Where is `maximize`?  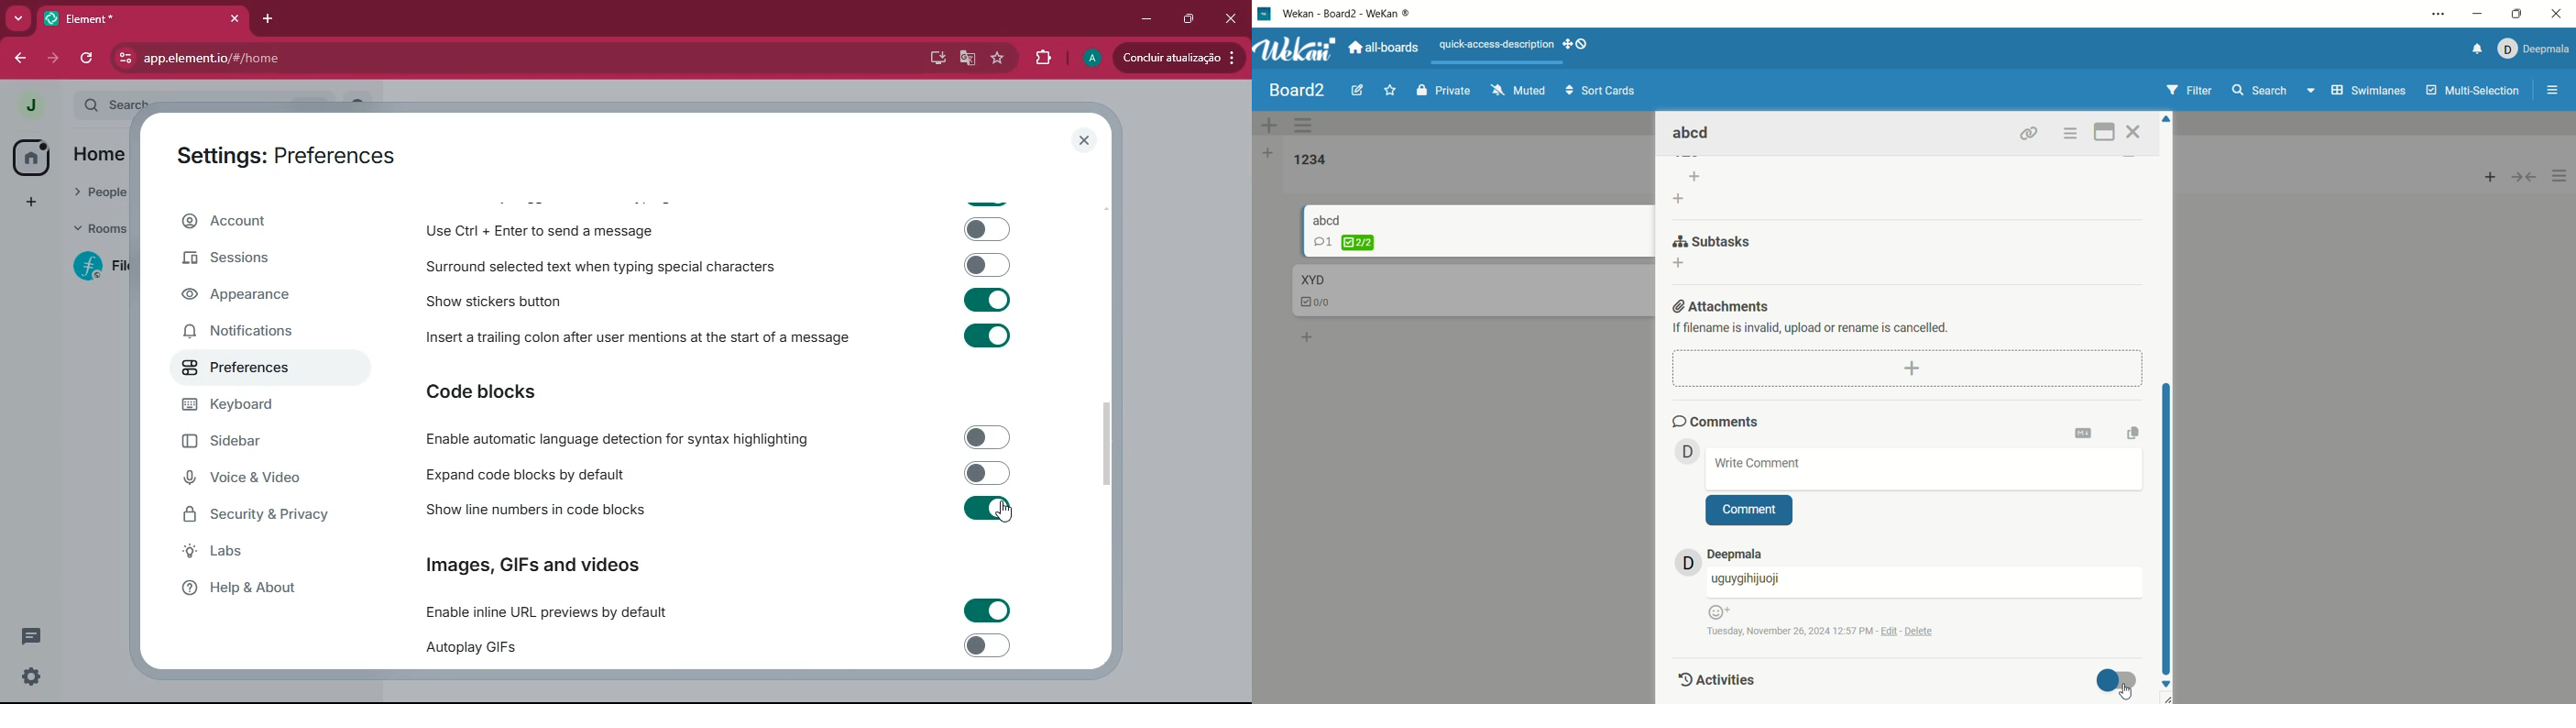
maximize is located at coordinates (2517, 15).